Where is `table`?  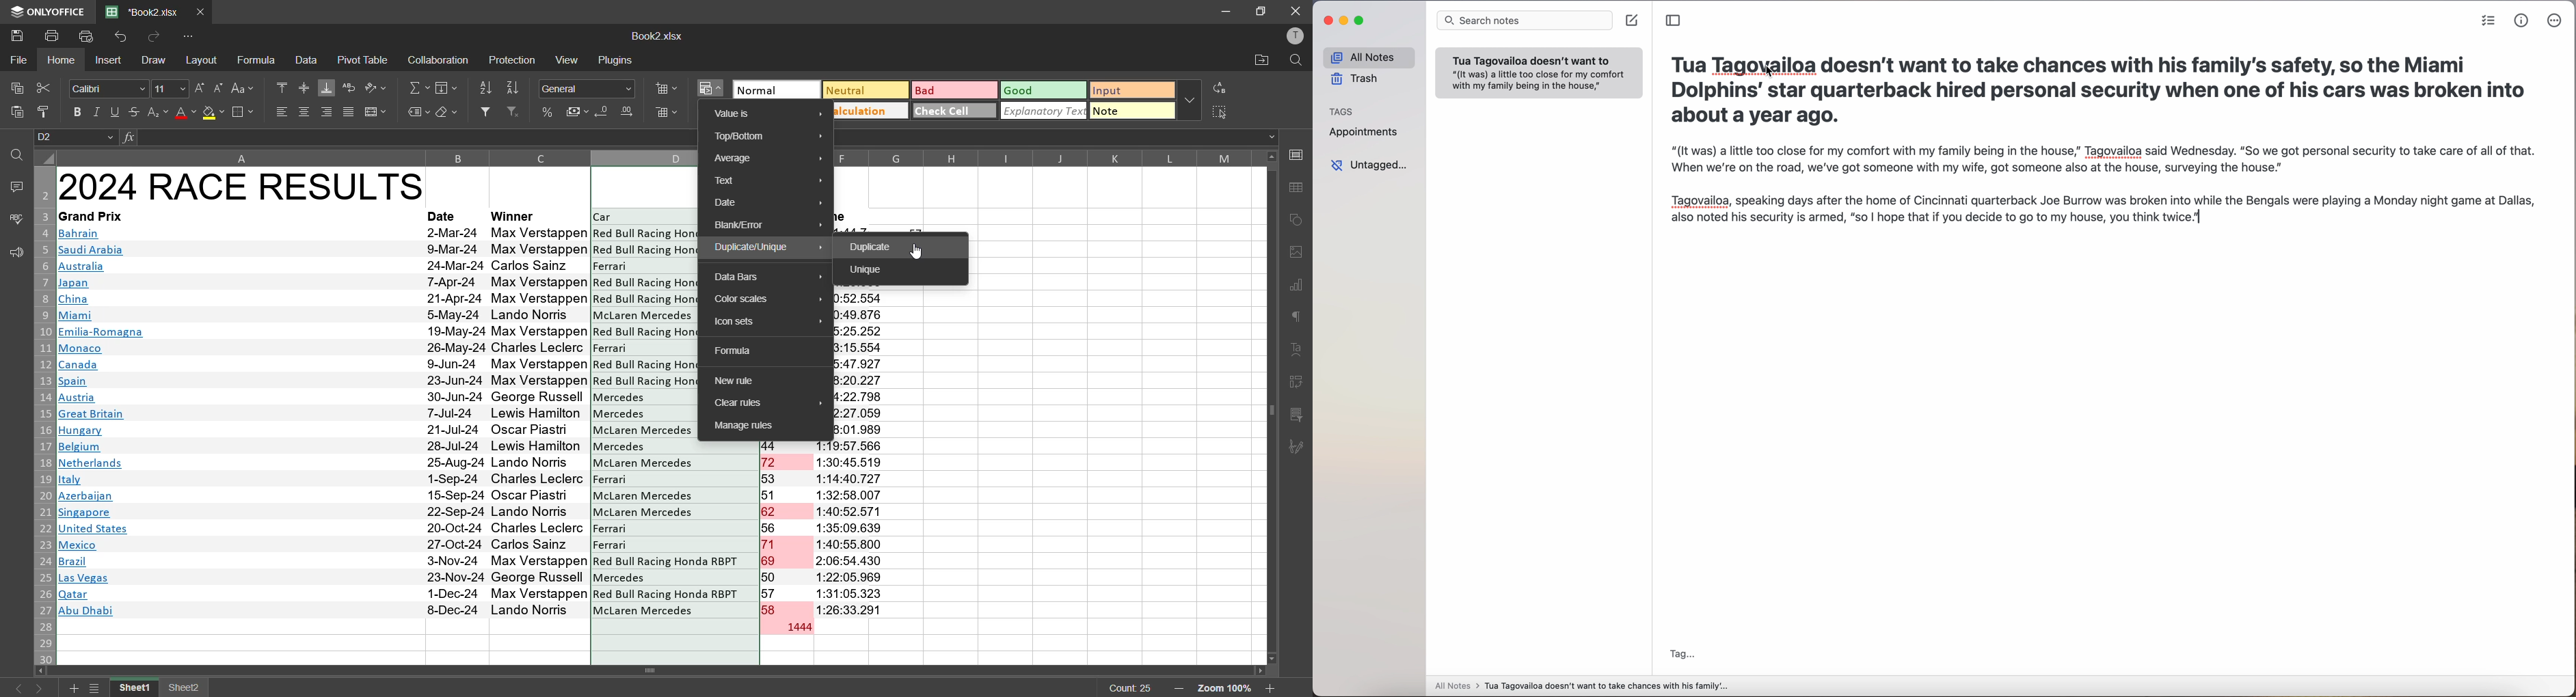
table is located at coordinates (1299, 188).